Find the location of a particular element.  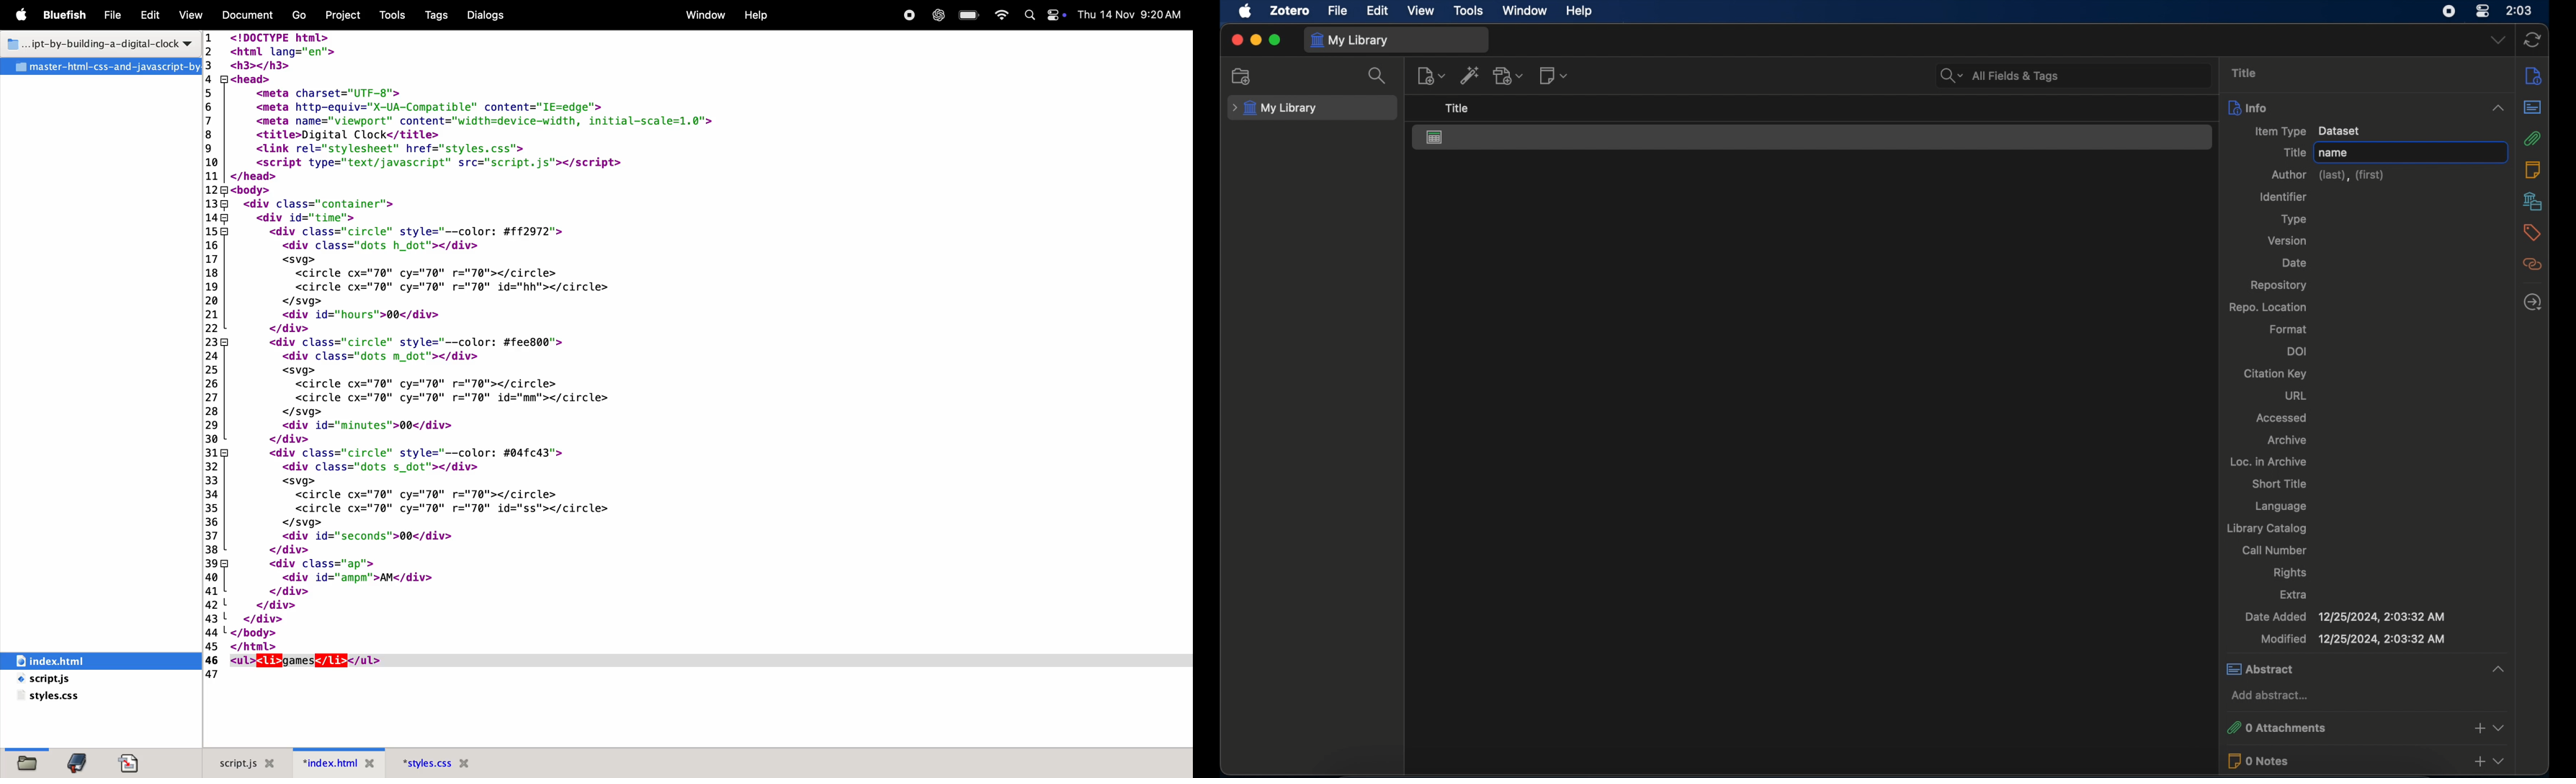

call number is located at coordinates (2274, 550).